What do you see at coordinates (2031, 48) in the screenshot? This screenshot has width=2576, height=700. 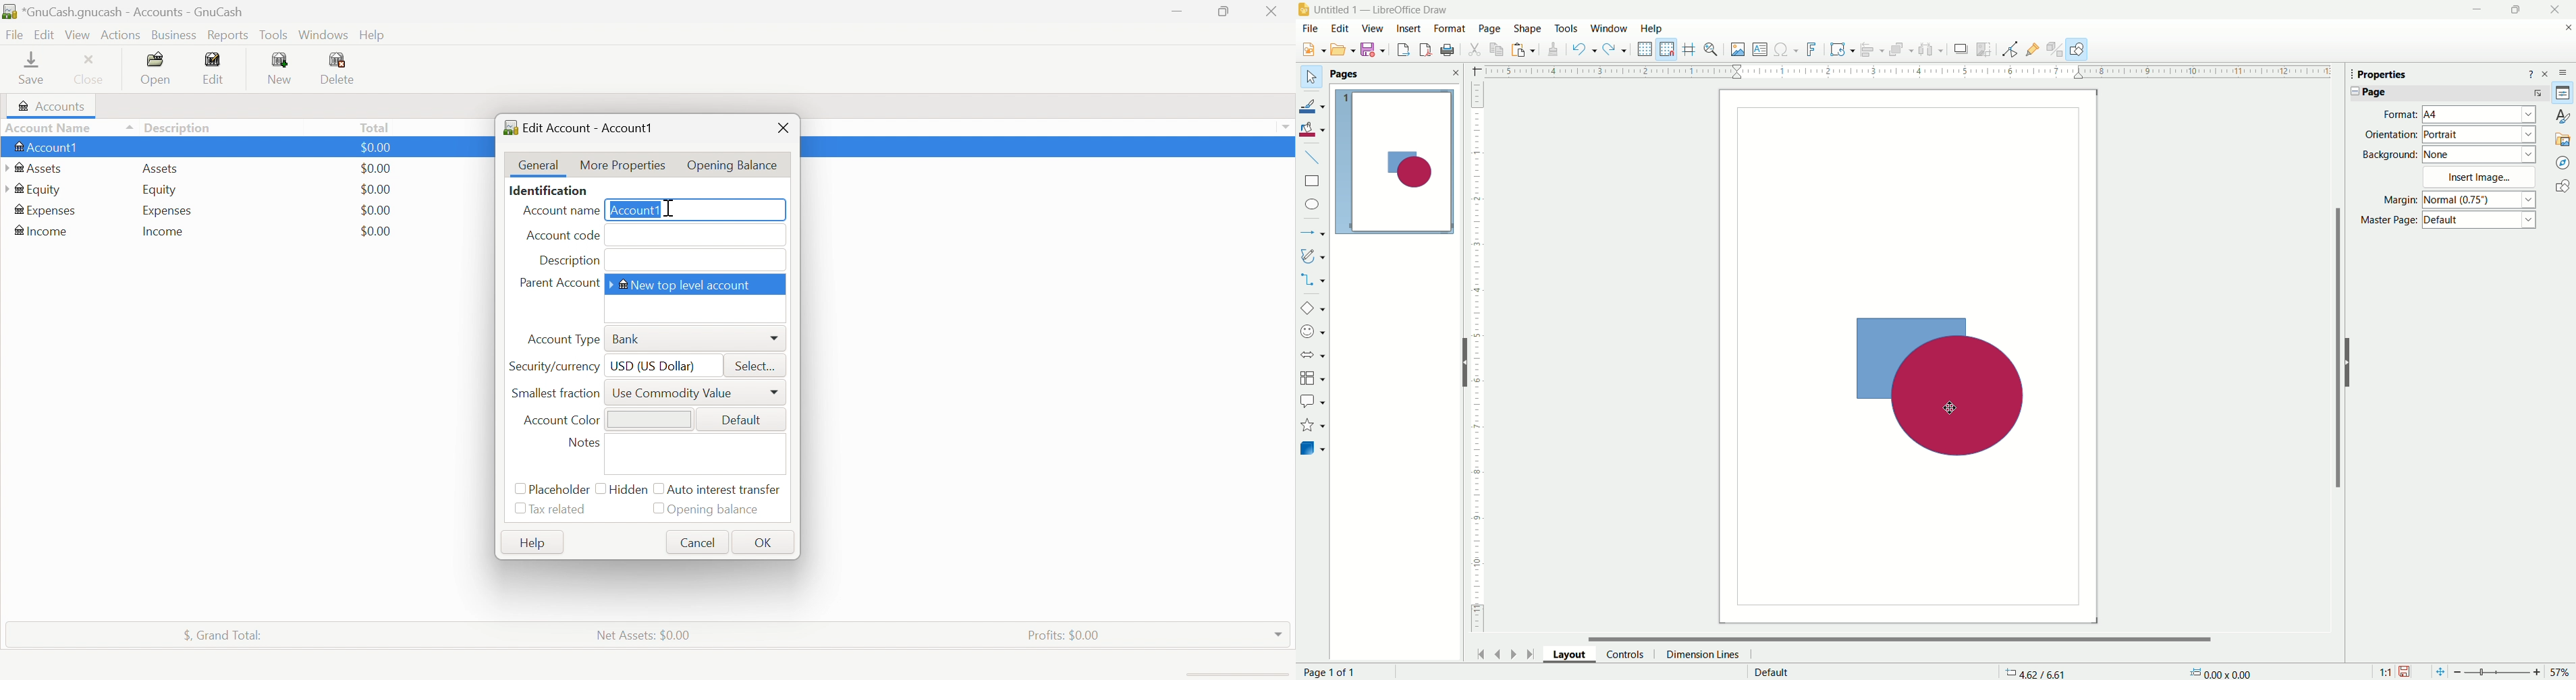 I see `gluepoint` at bounding box center [2031, 48].